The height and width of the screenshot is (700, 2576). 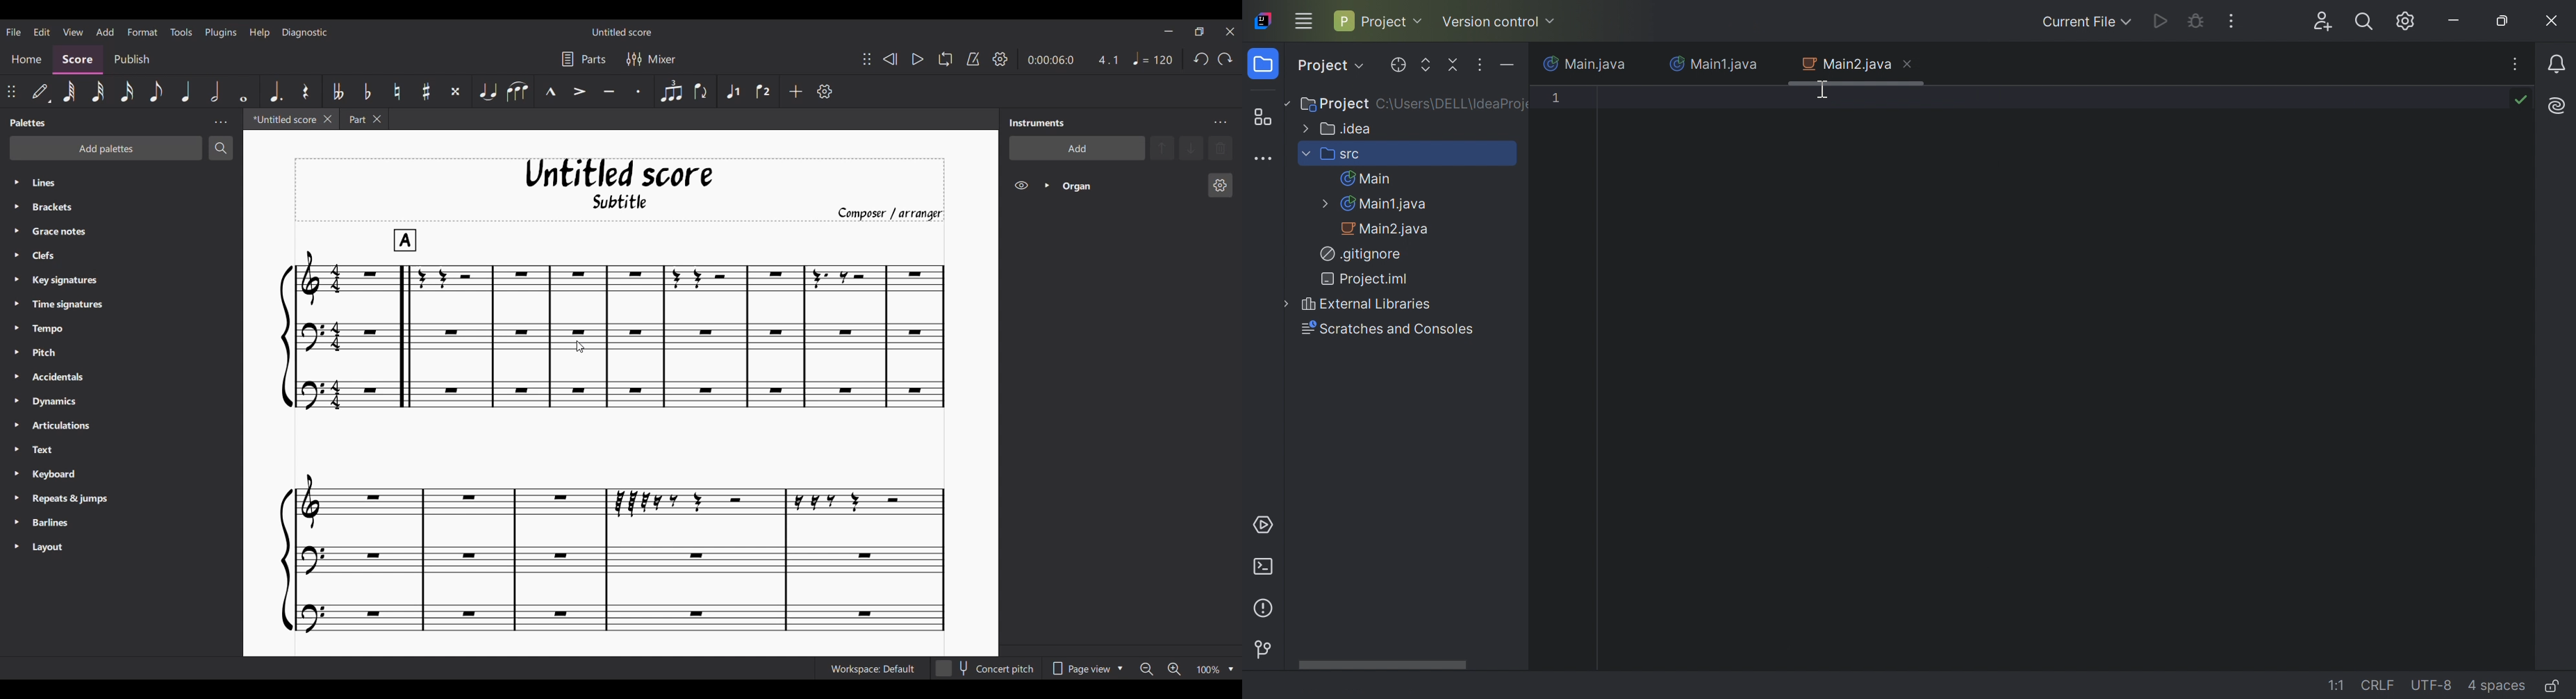 What do you see at coordinates (1378, 19) in the screenshot?
I see `Project` at bounding box center [1378, 19].